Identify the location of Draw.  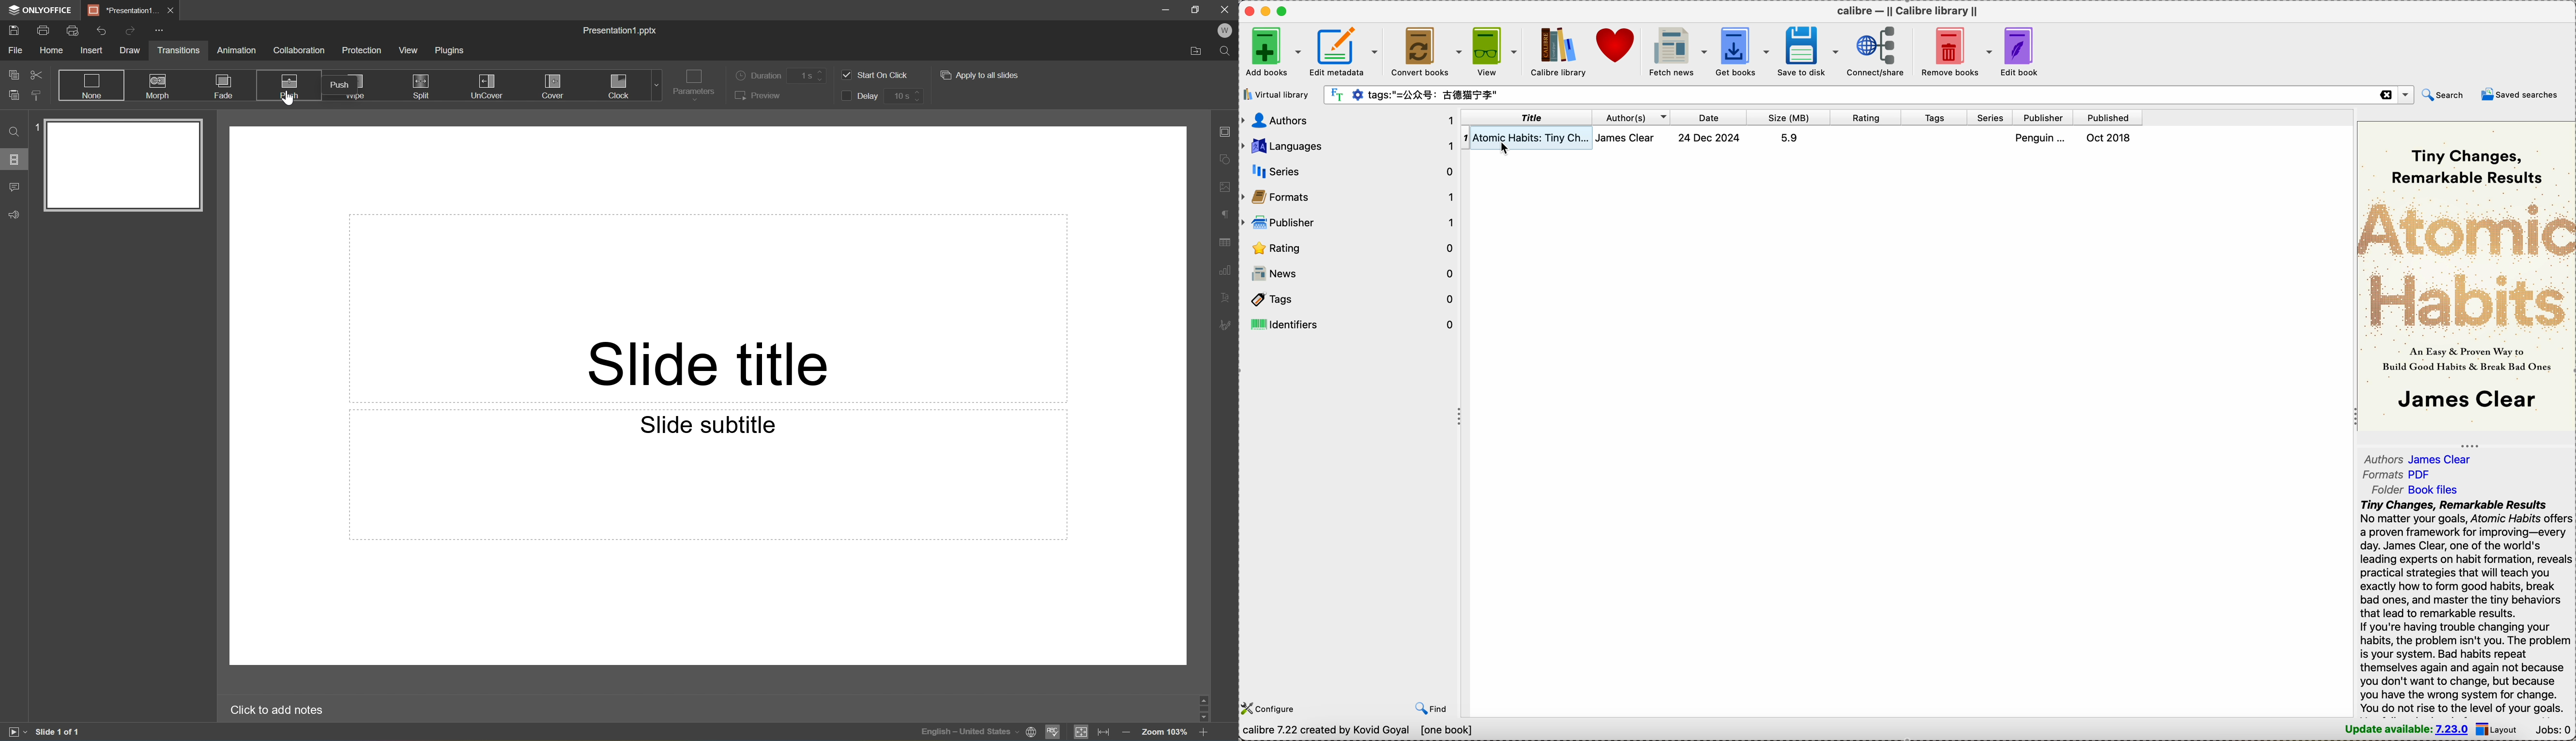
(133, 52).